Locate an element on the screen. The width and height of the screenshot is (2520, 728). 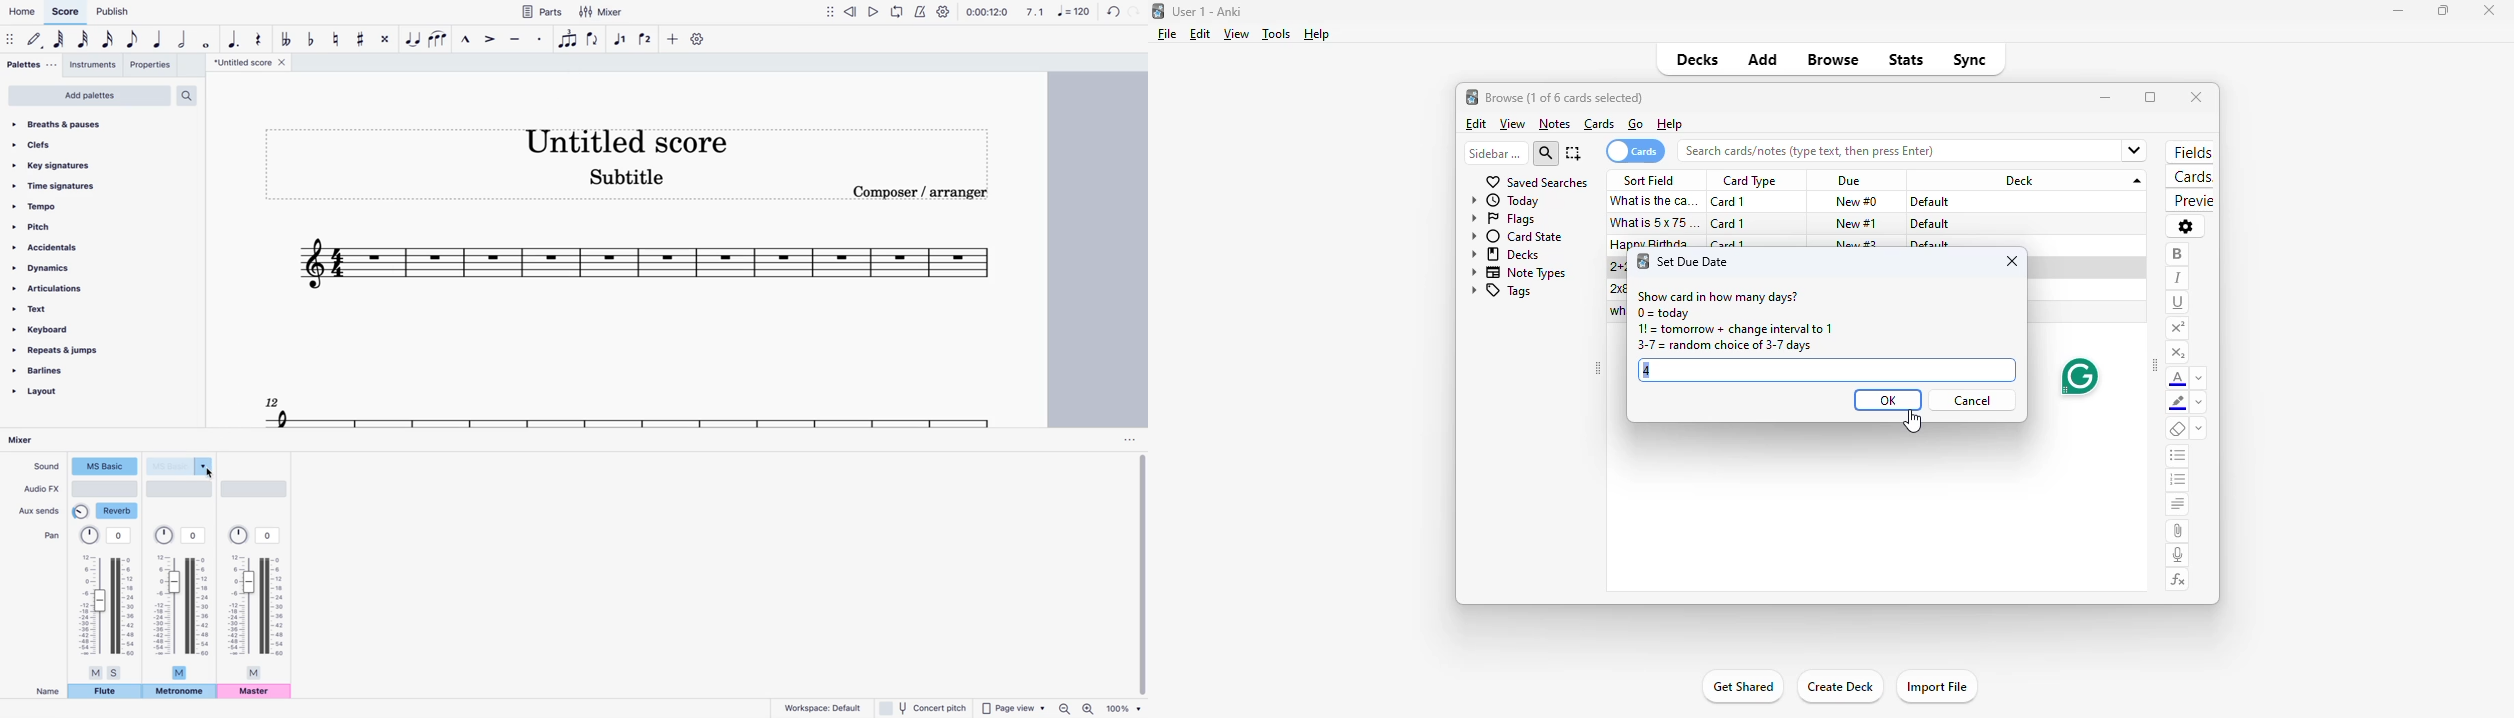
eight note is located at coordinates (133, 39).